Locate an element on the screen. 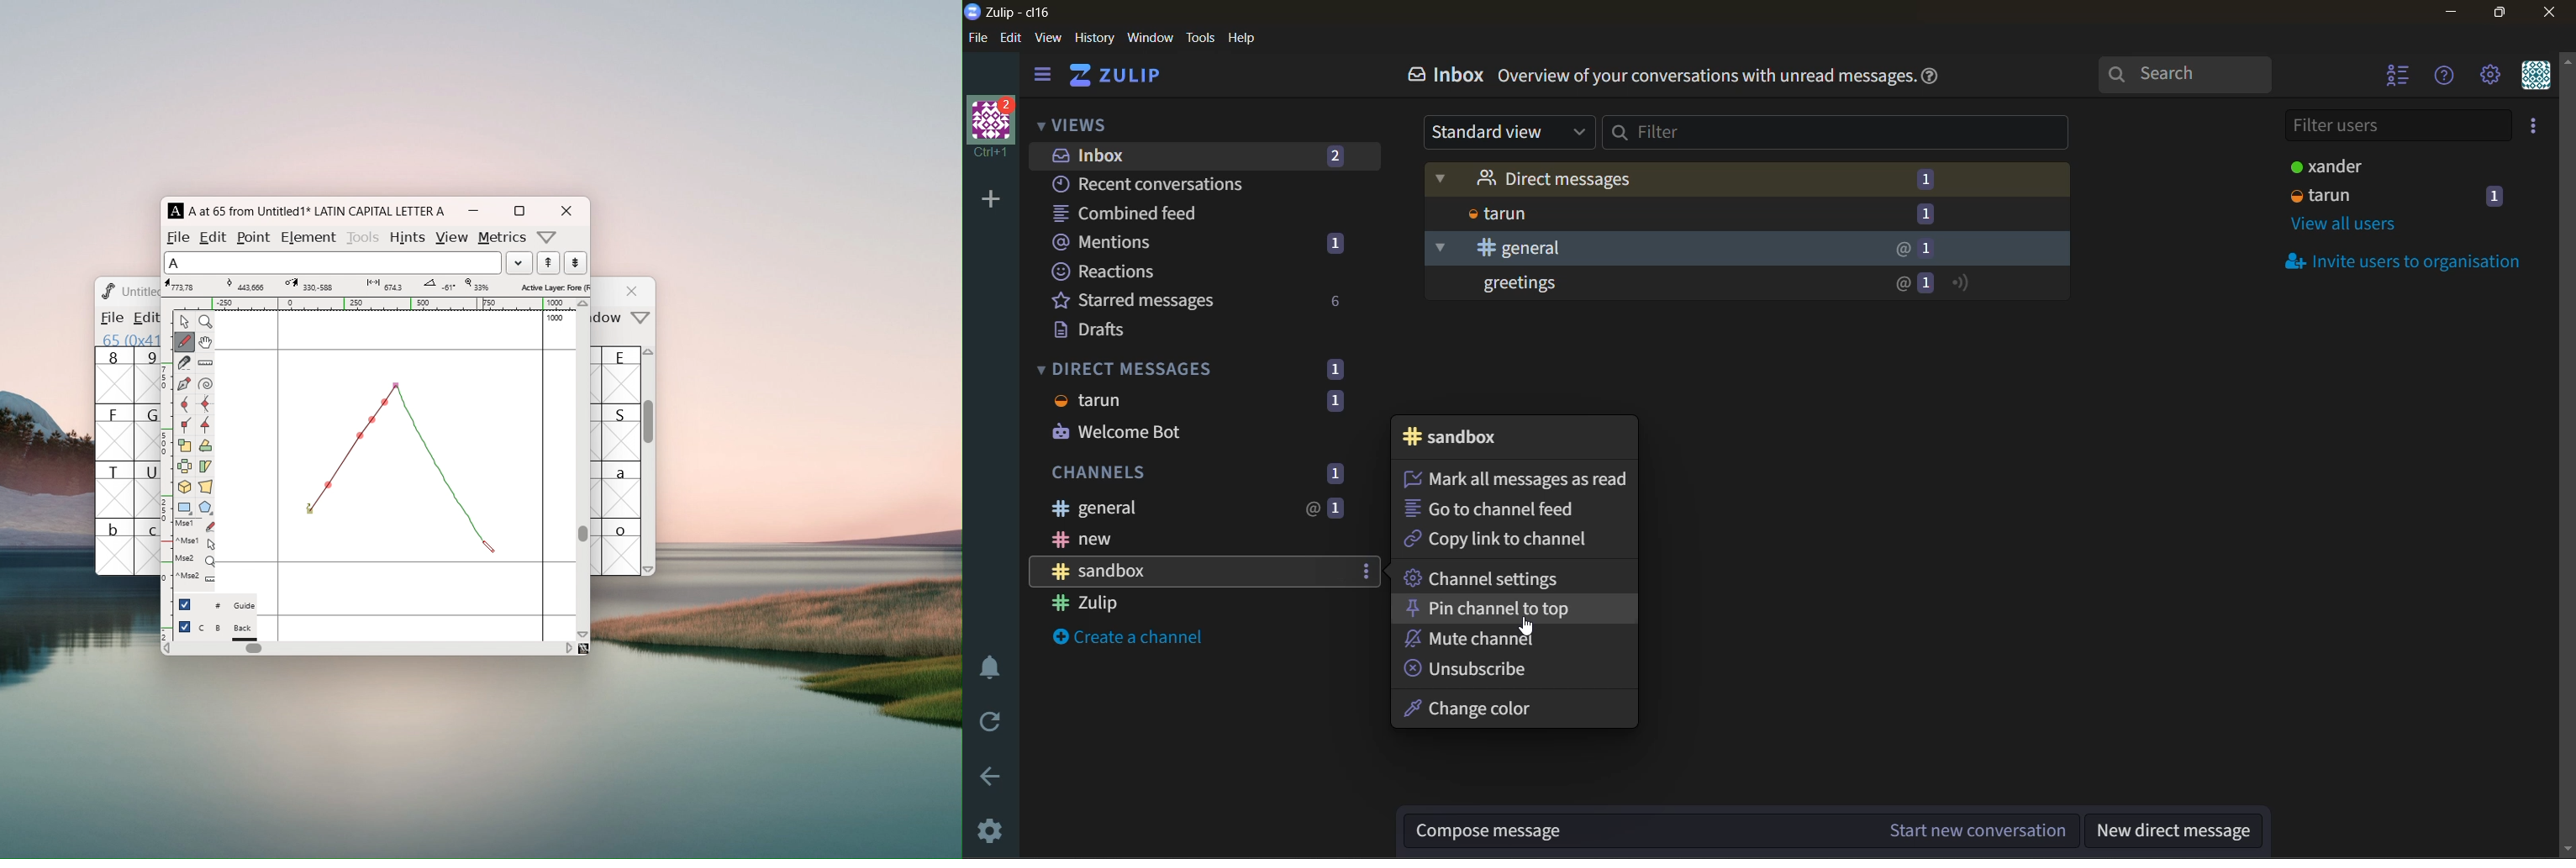 This screenshot has width=2576, height=868. enable do not disturb is located at coordinates (987, 667).